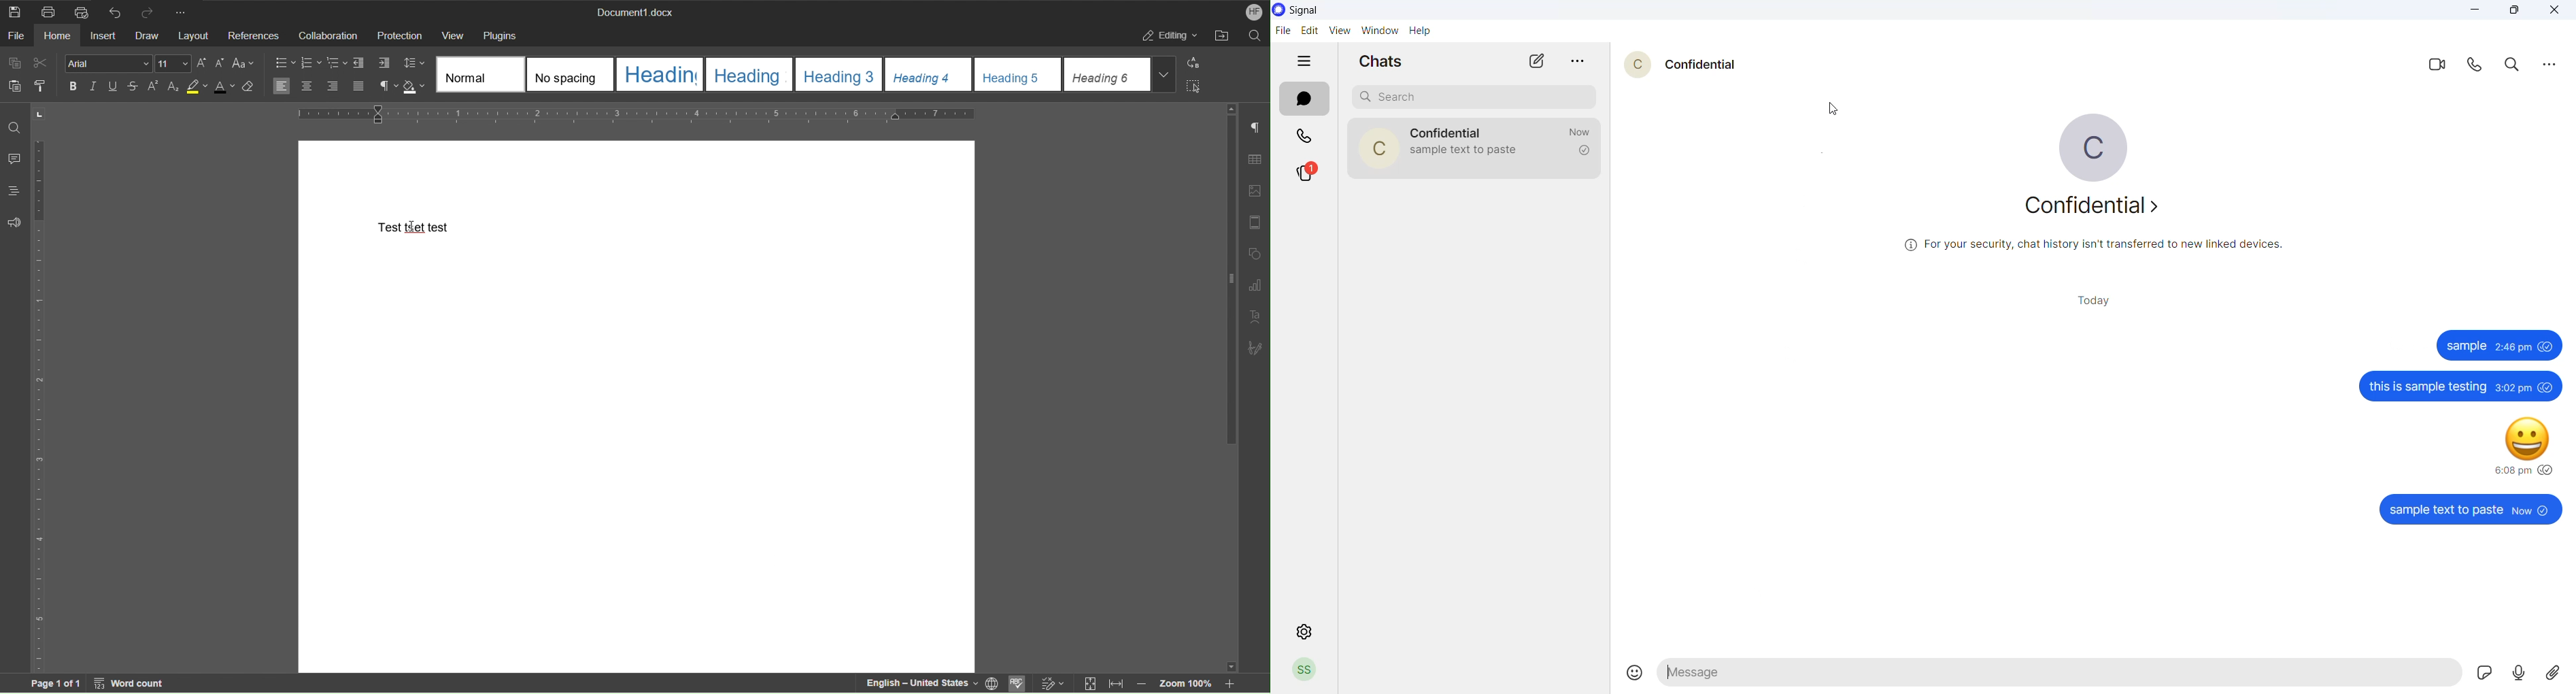  I want to click on voice note, so click(2520, 673).